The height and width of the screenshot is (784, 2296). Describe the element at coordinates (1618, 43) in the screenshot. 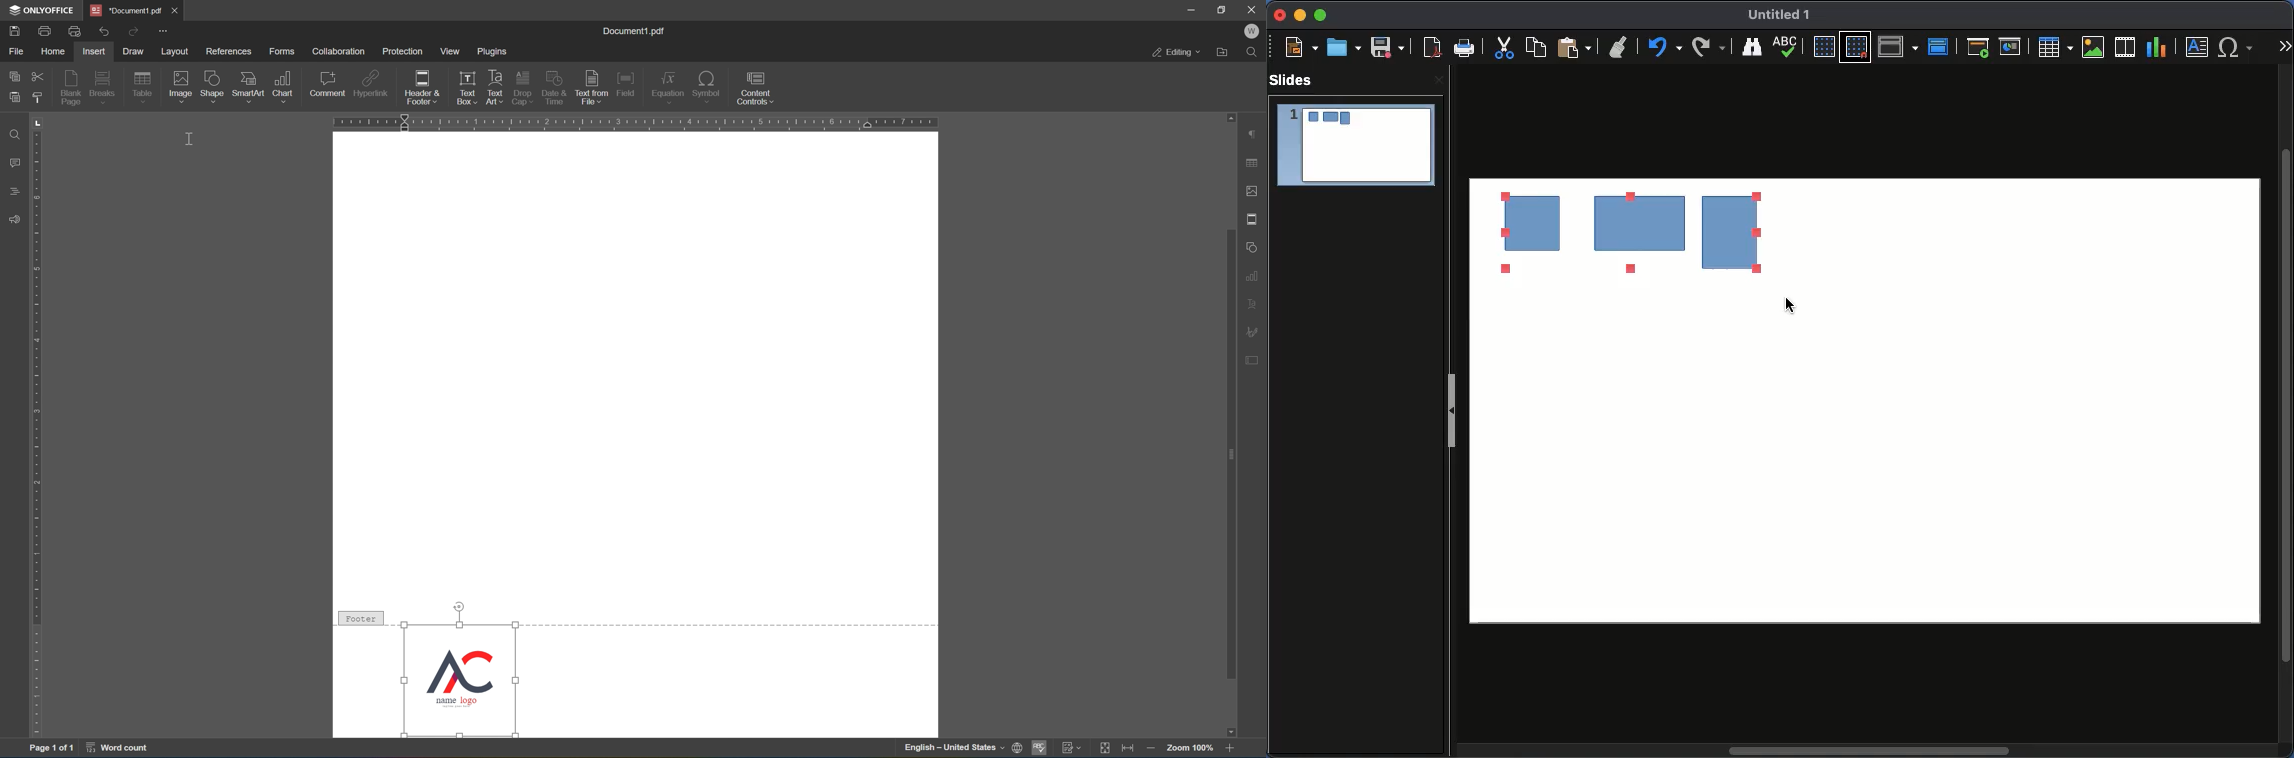

I see `Undo` at that location.